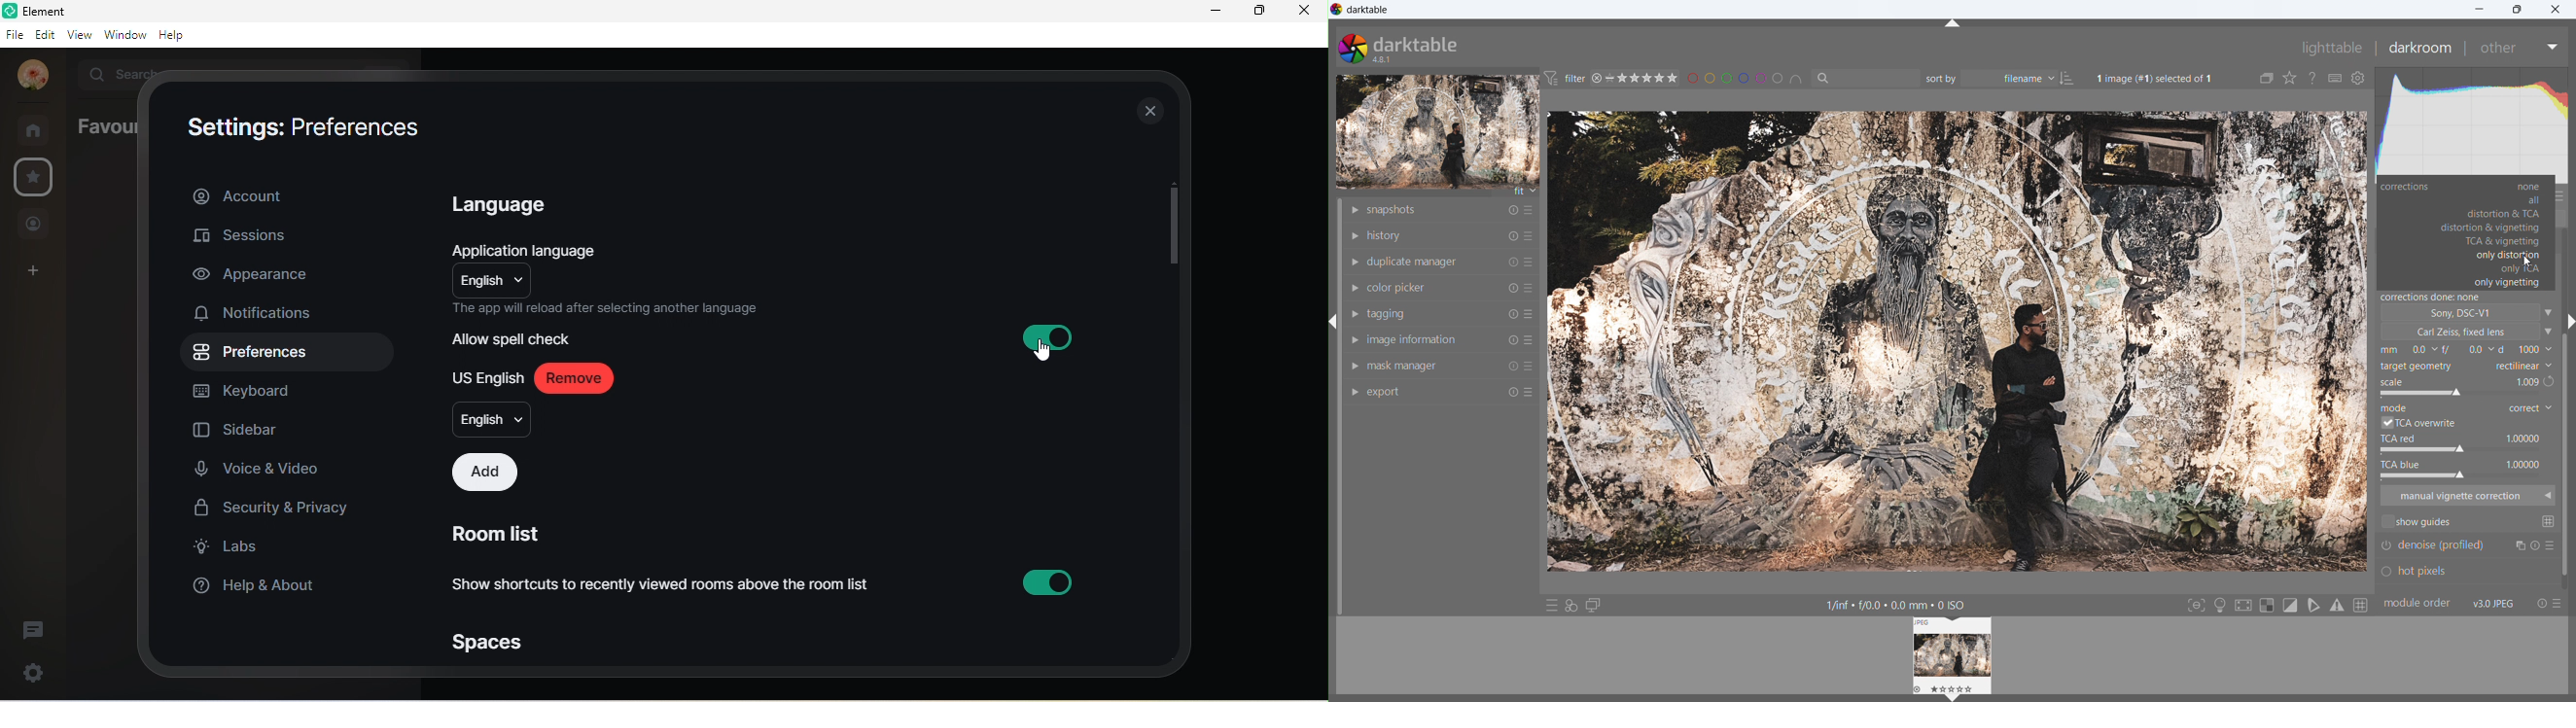 Image resolution: width=2576 pixels, height=728 pixels. I want to click on settings: preferences, so click(312, 134).